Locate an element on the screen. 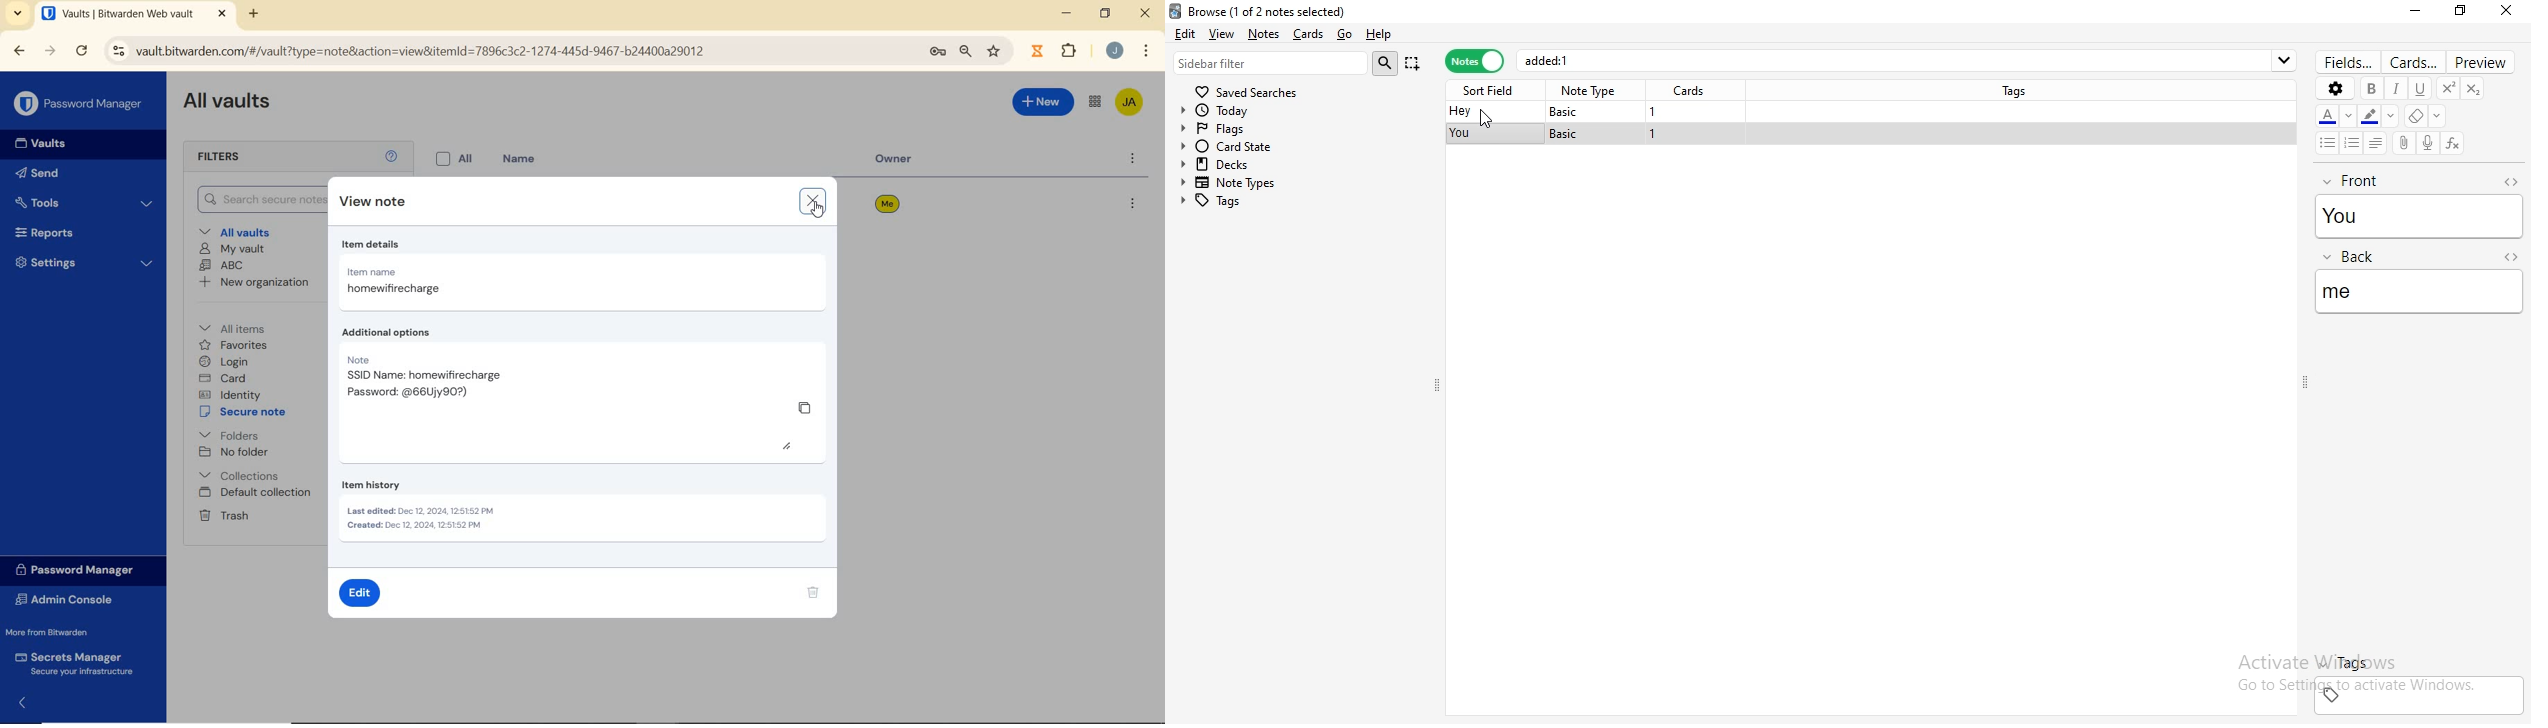  hey is located at coordinates (1459, 112).